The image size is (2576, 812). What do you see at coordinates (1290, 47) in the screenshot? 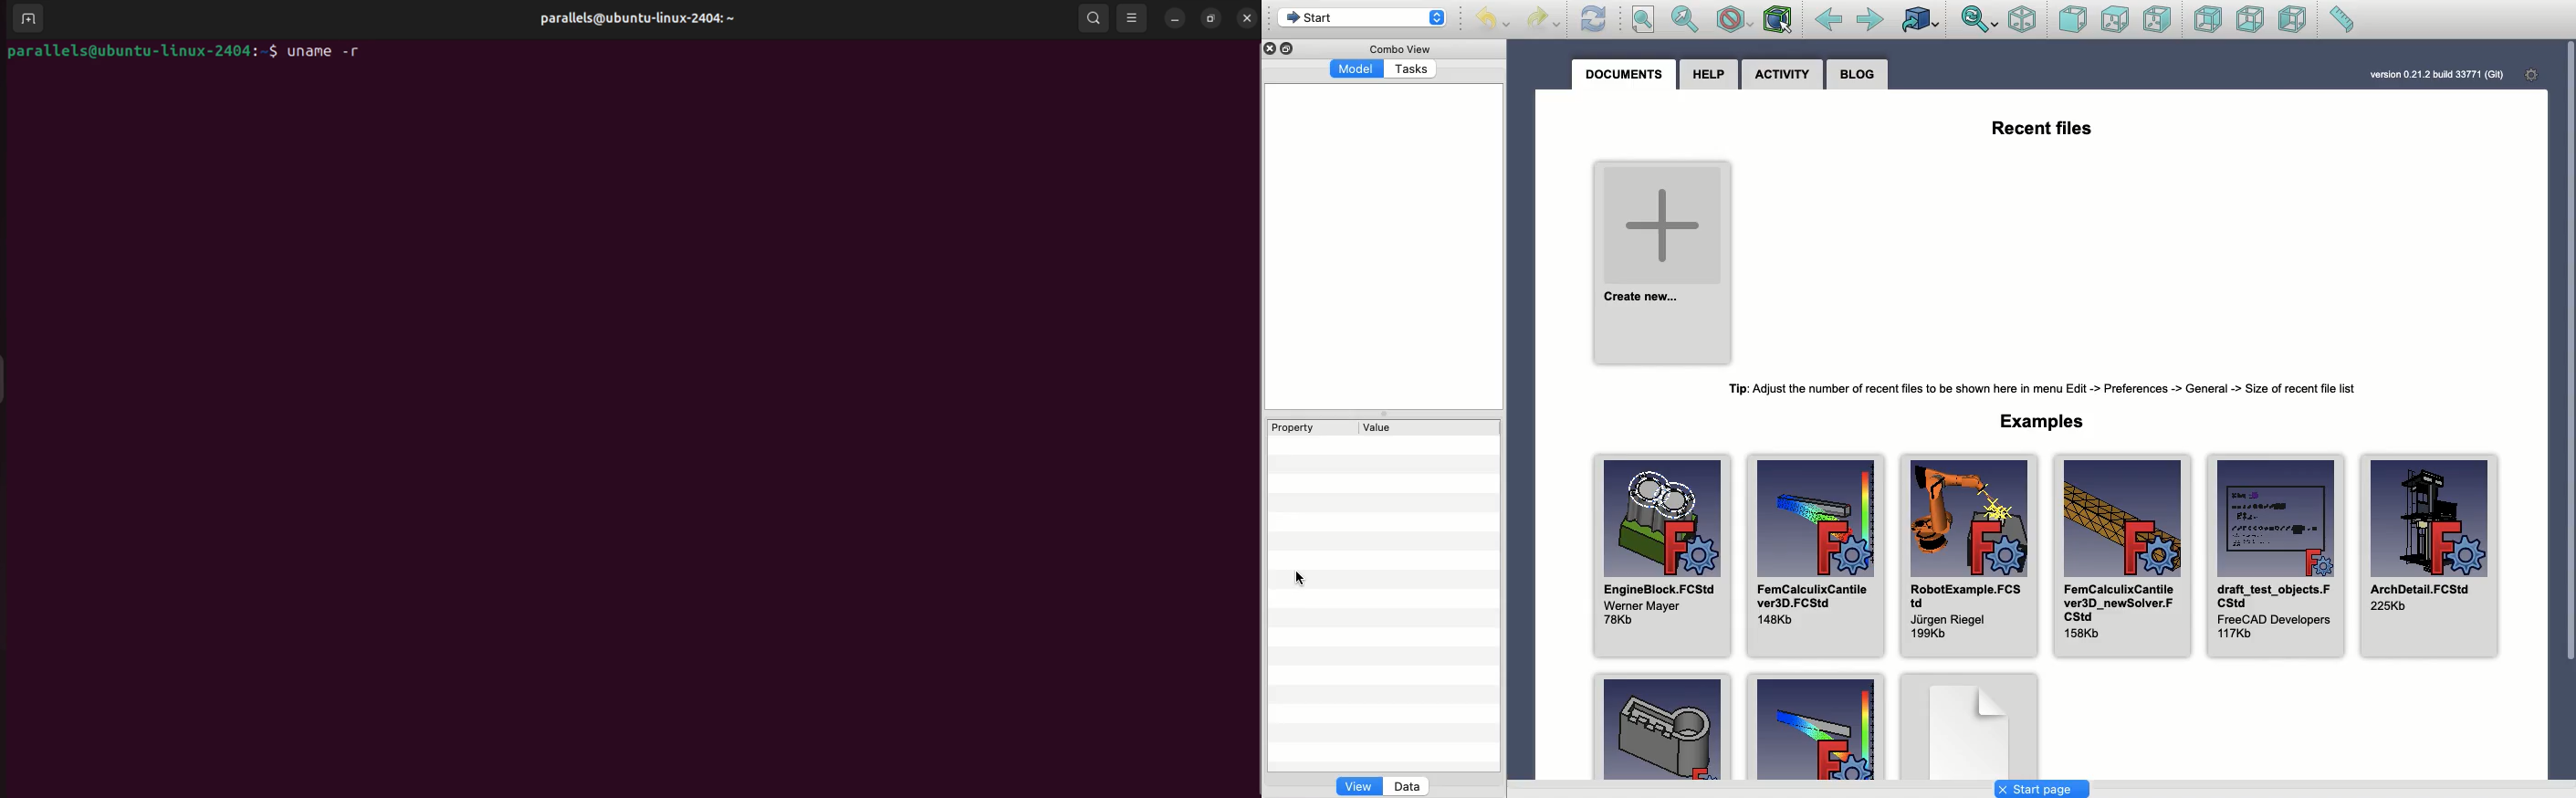
I see `Duplicate` at bounding box center [1290, 47].